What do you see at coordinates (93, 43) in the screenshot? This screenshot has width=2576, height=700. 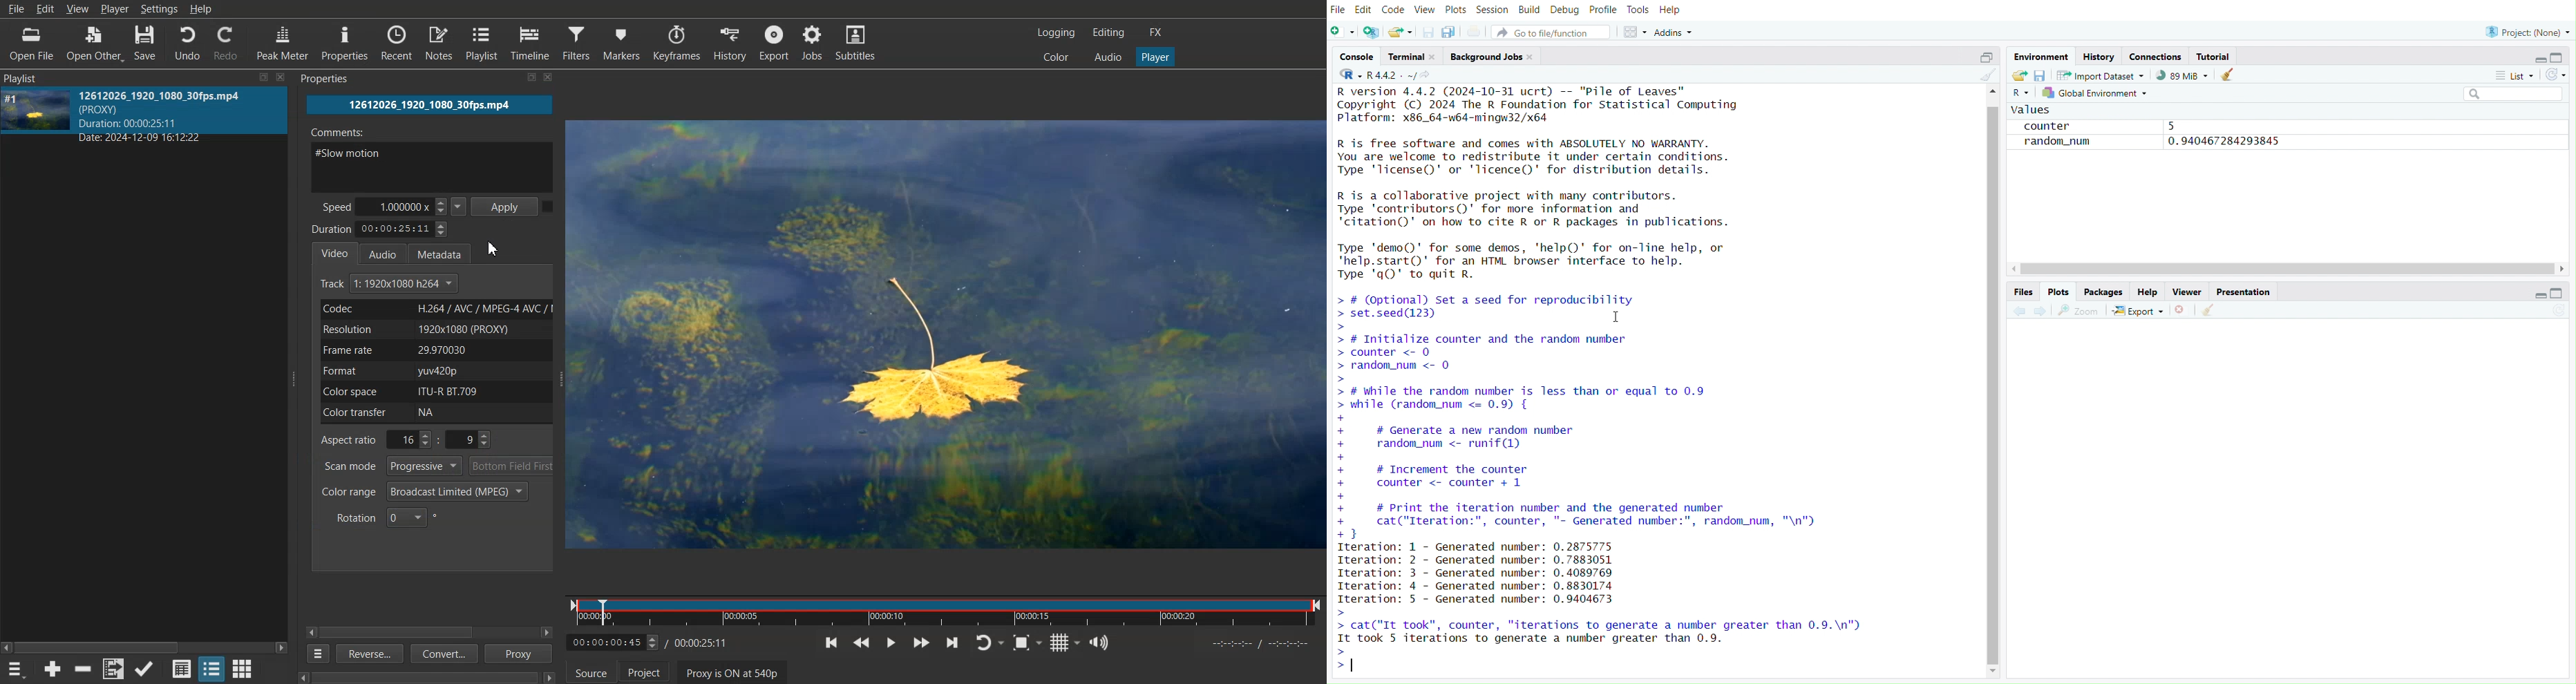 I see `Open Other` at bounding box center [93, 43].